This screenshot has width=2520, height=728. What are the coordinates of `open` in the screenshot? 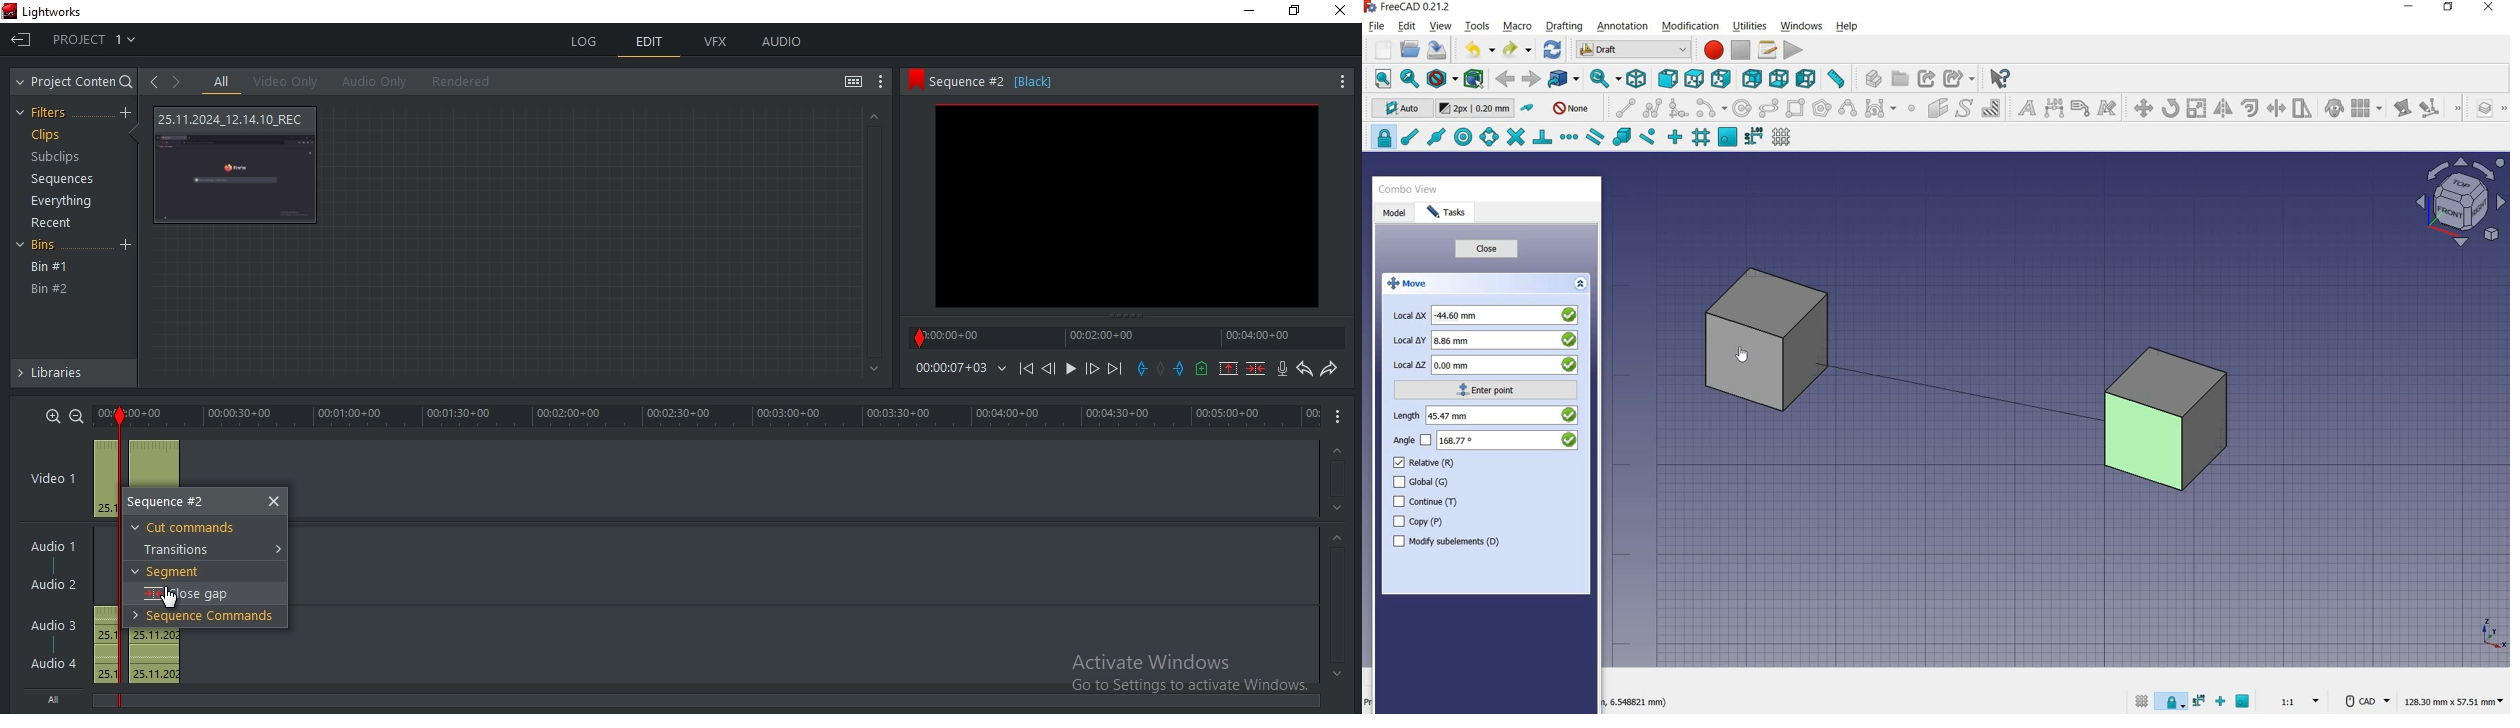 It's located at (1412, 50).